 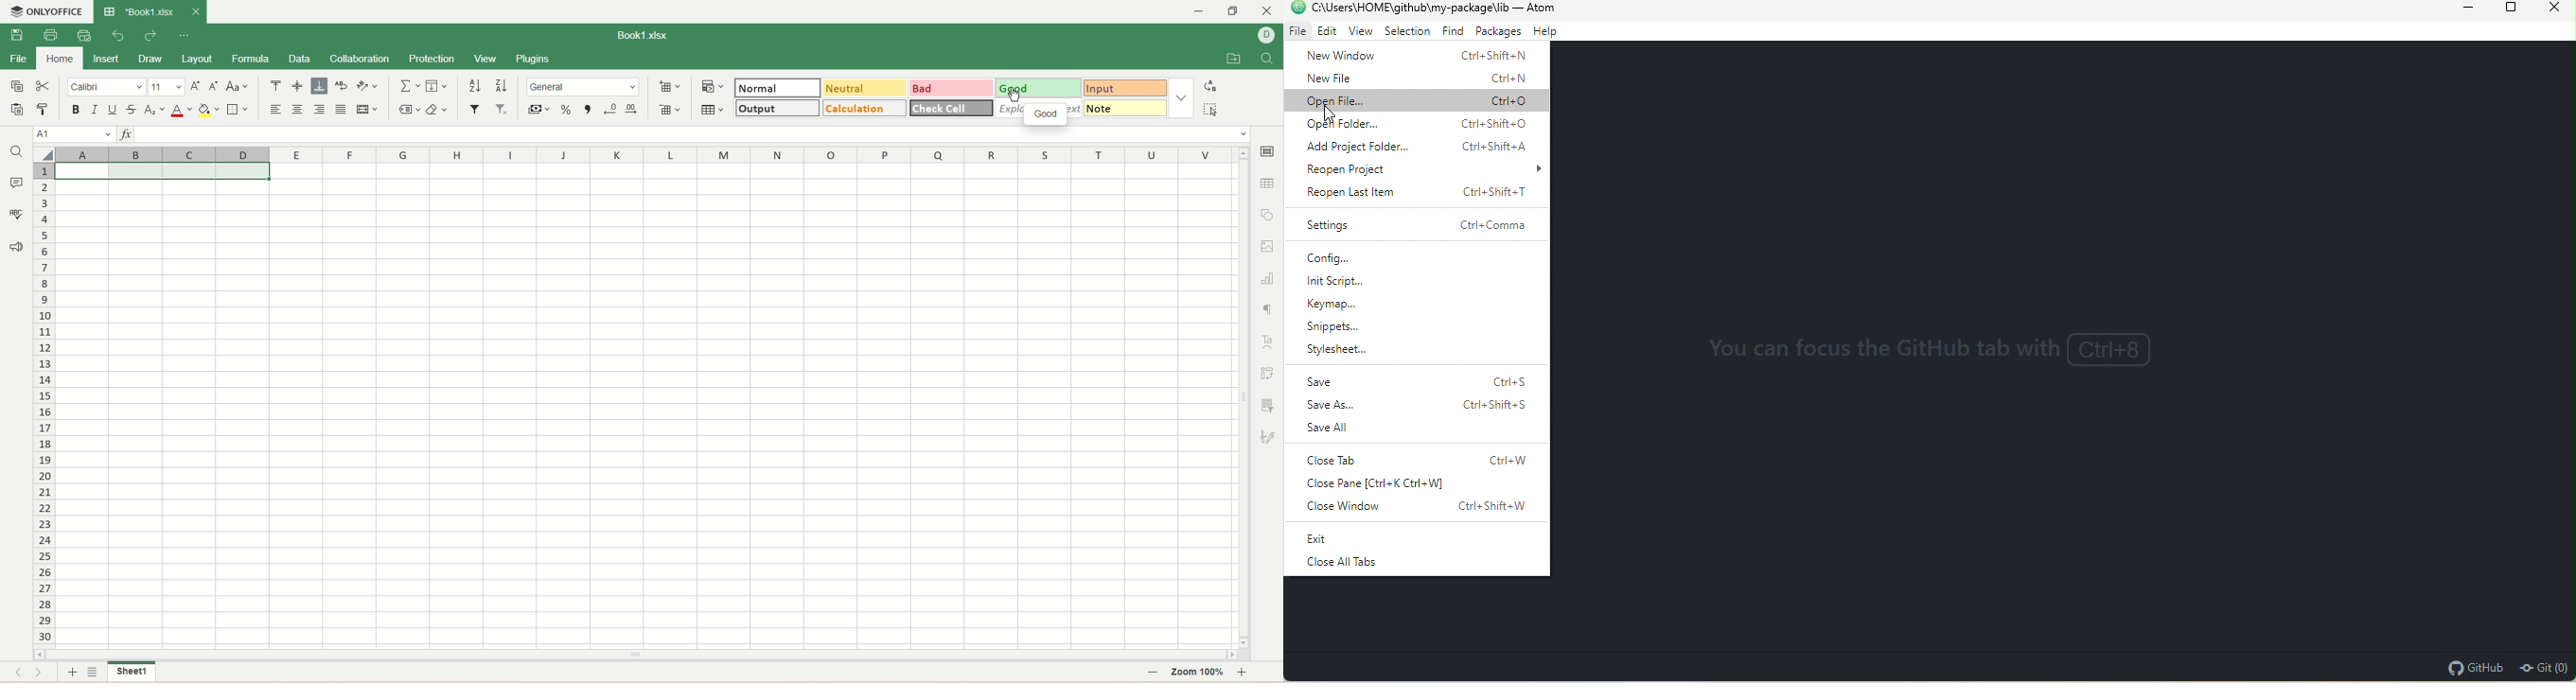 I want to click on align middle, so click(x=300, y=86).